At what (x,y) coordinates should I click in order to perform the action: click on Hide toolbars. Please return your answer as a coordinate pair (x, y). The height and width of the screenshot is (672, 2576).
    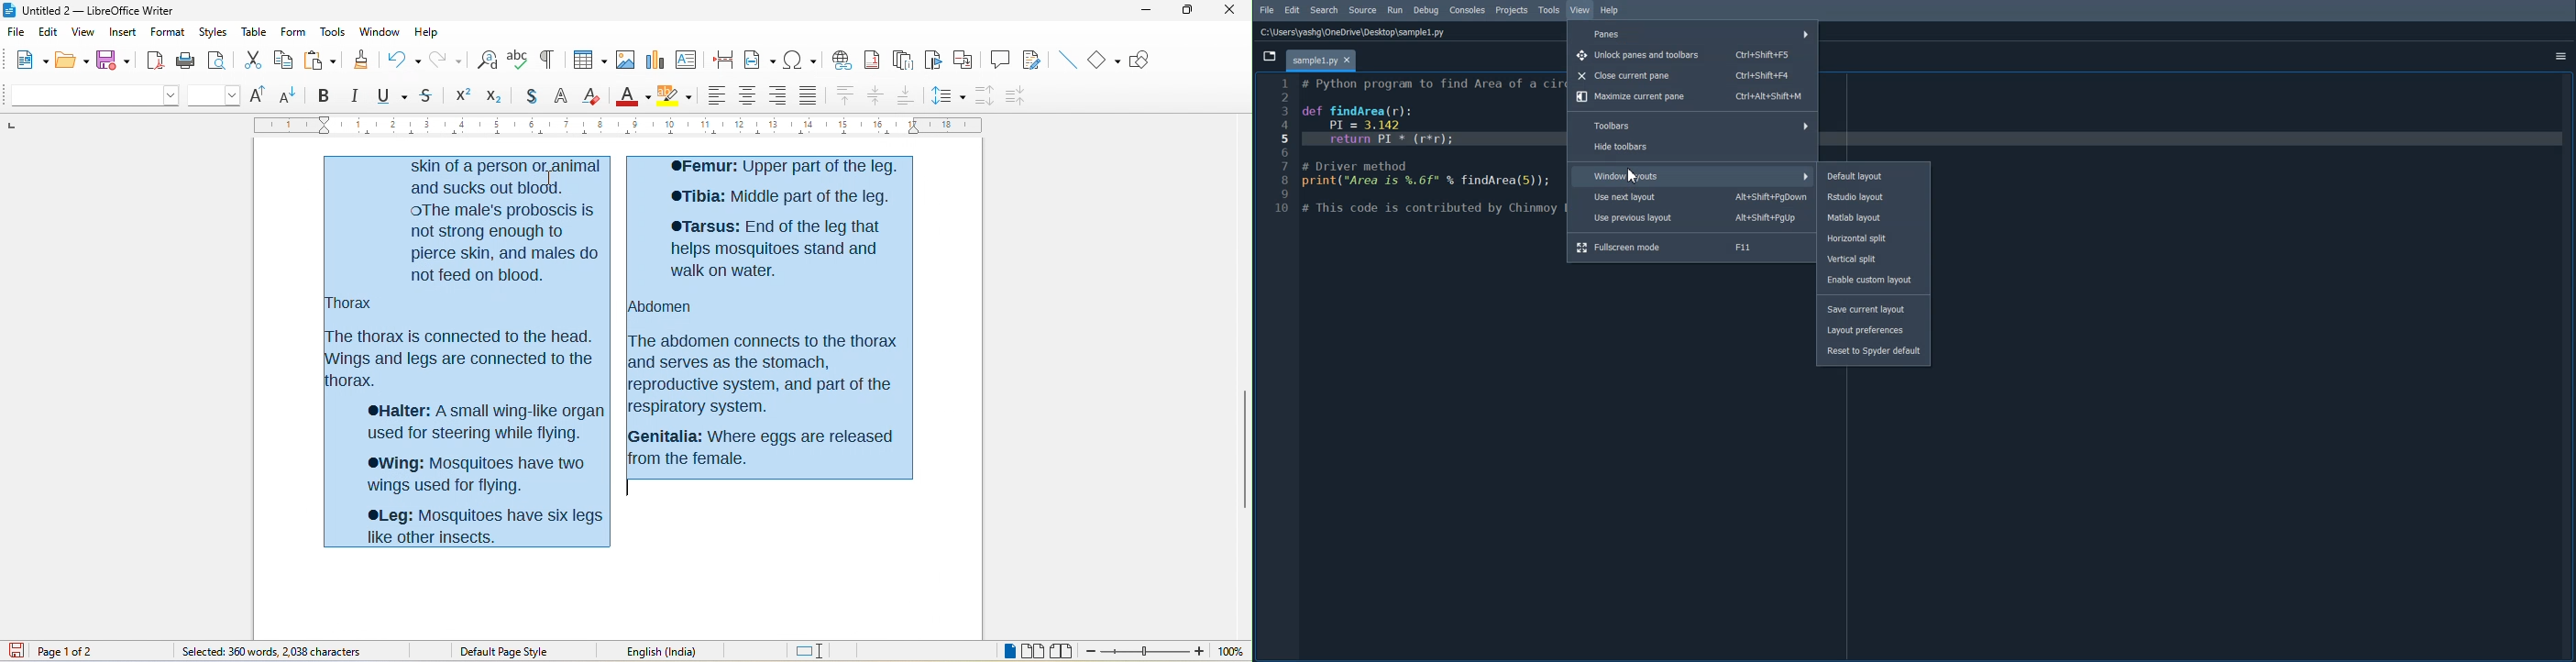
    Looking at the image, I should click on (1692, 148).